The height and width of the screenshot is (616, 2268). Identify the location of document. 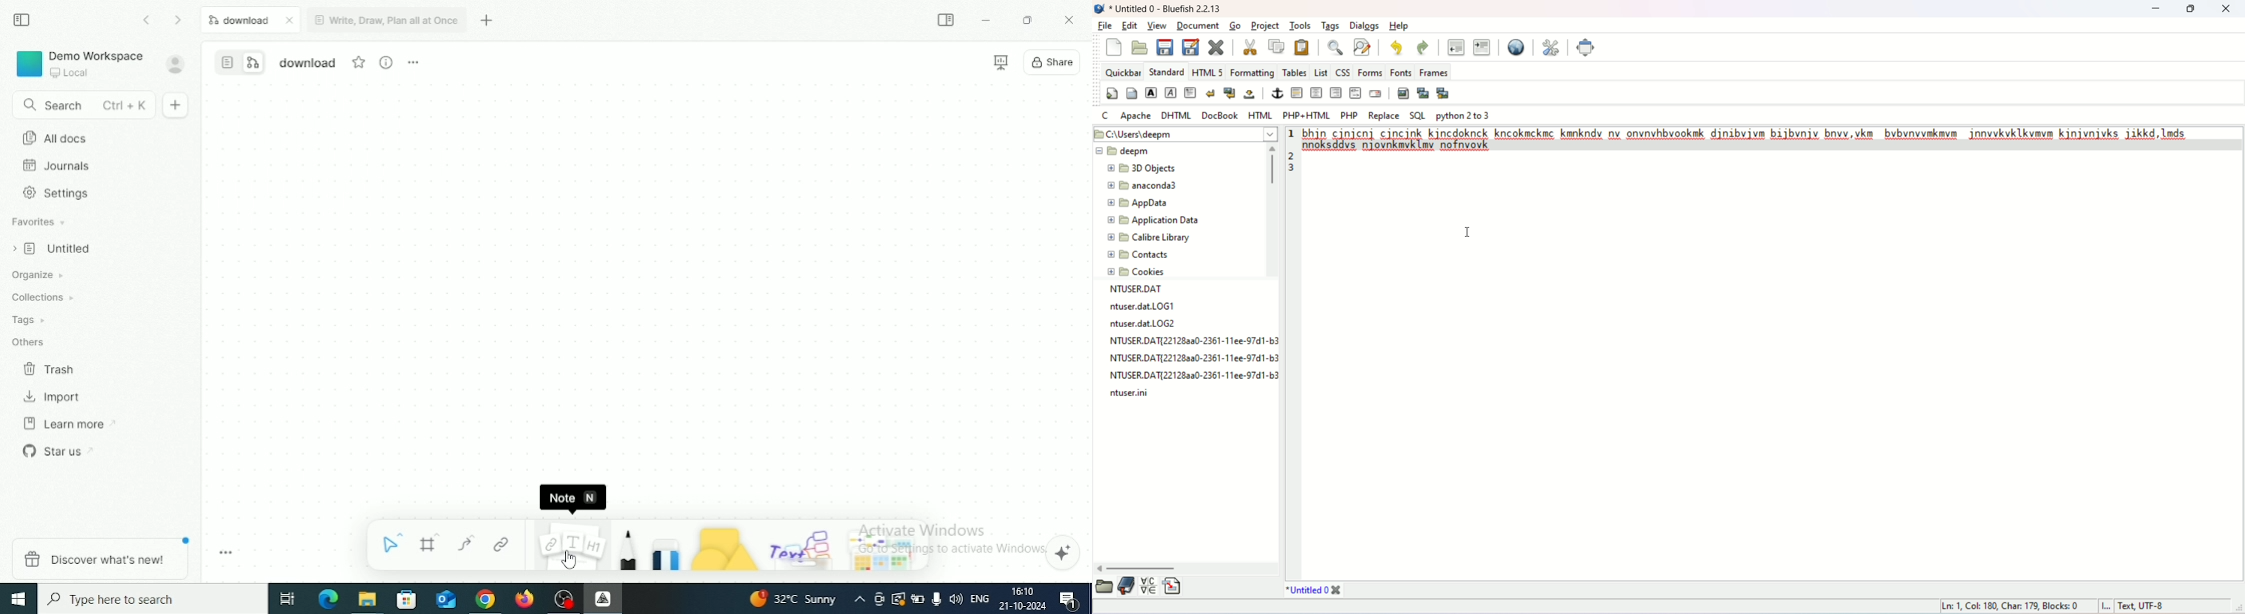
(1198, 26).